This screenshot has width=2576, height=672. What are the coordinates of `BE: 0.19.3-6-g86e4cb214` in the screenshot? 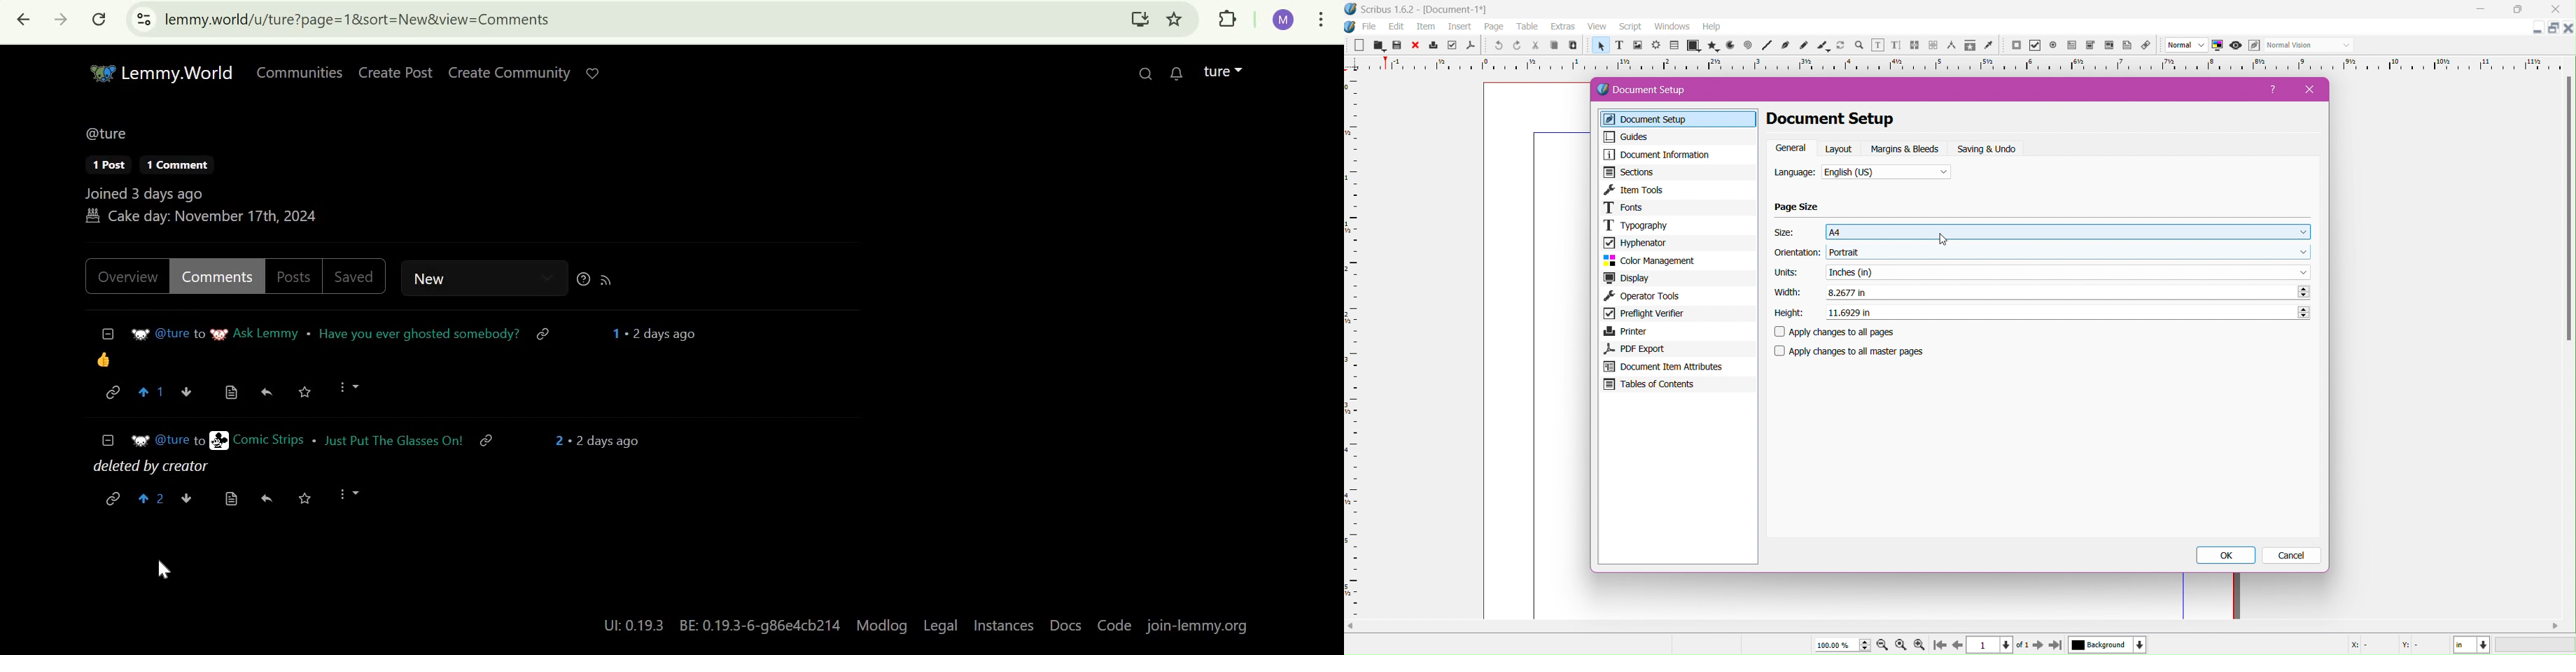 It's located at (760, 626).